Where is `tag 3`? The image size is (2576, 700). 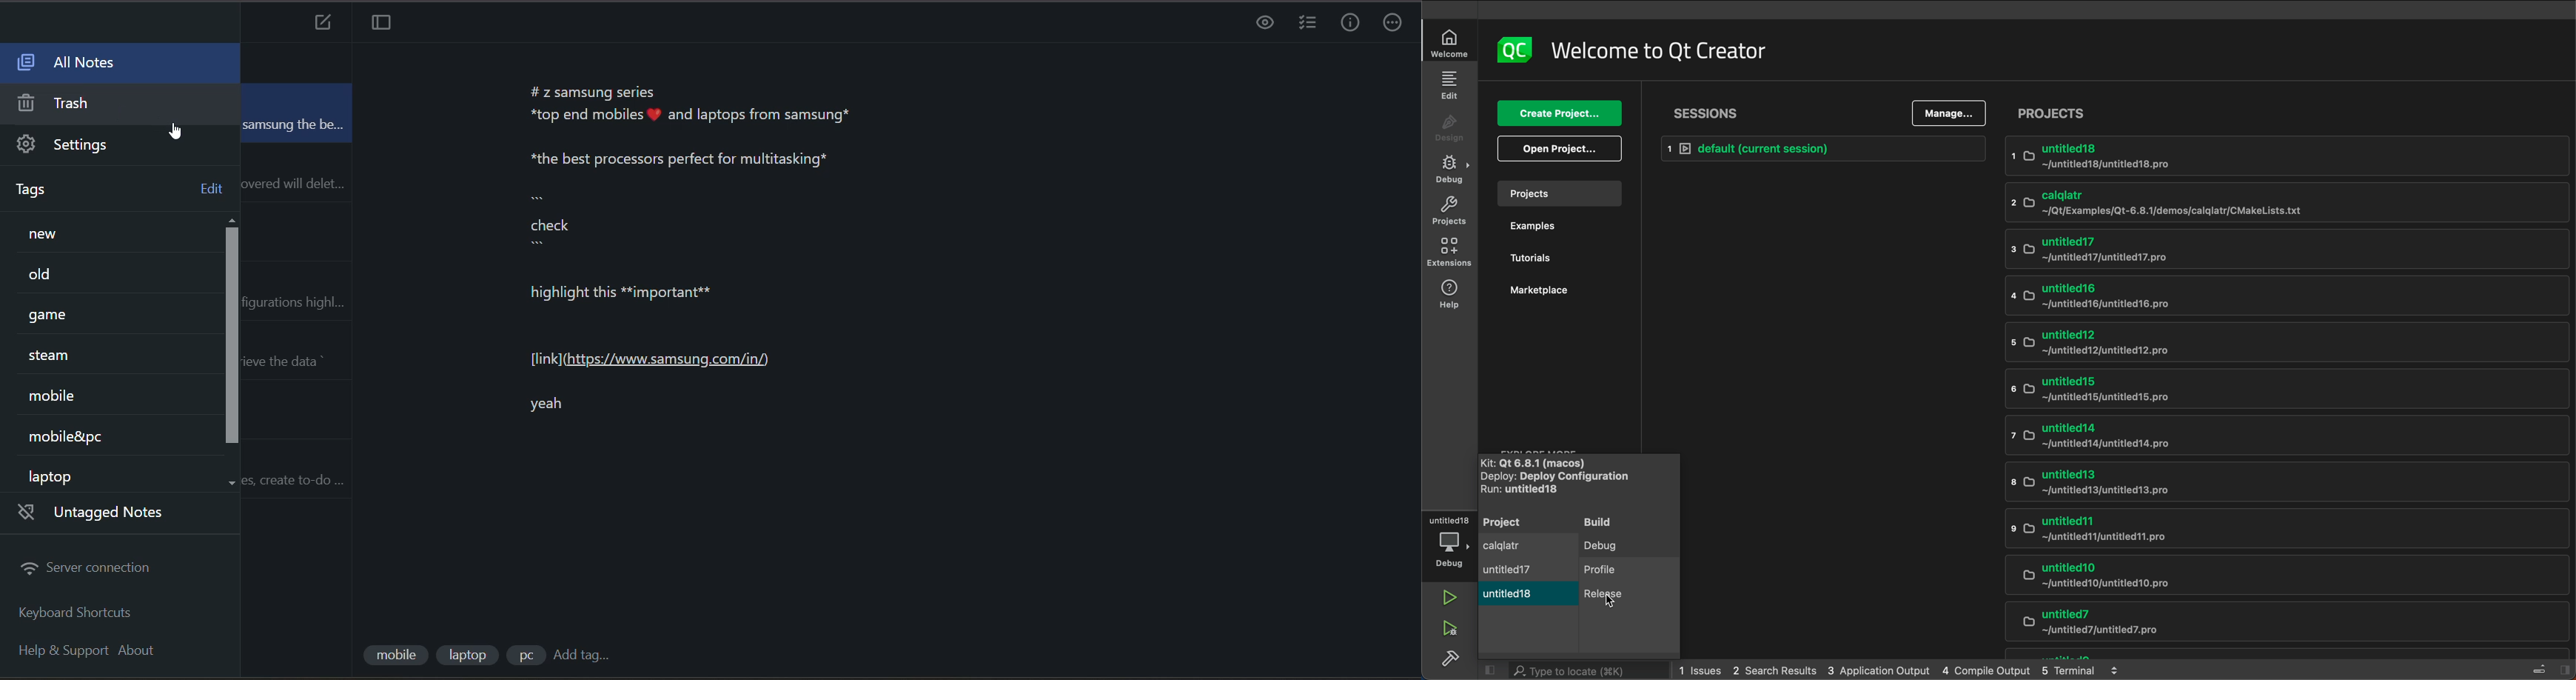
tag 3 is located at coordinates (525, 656).